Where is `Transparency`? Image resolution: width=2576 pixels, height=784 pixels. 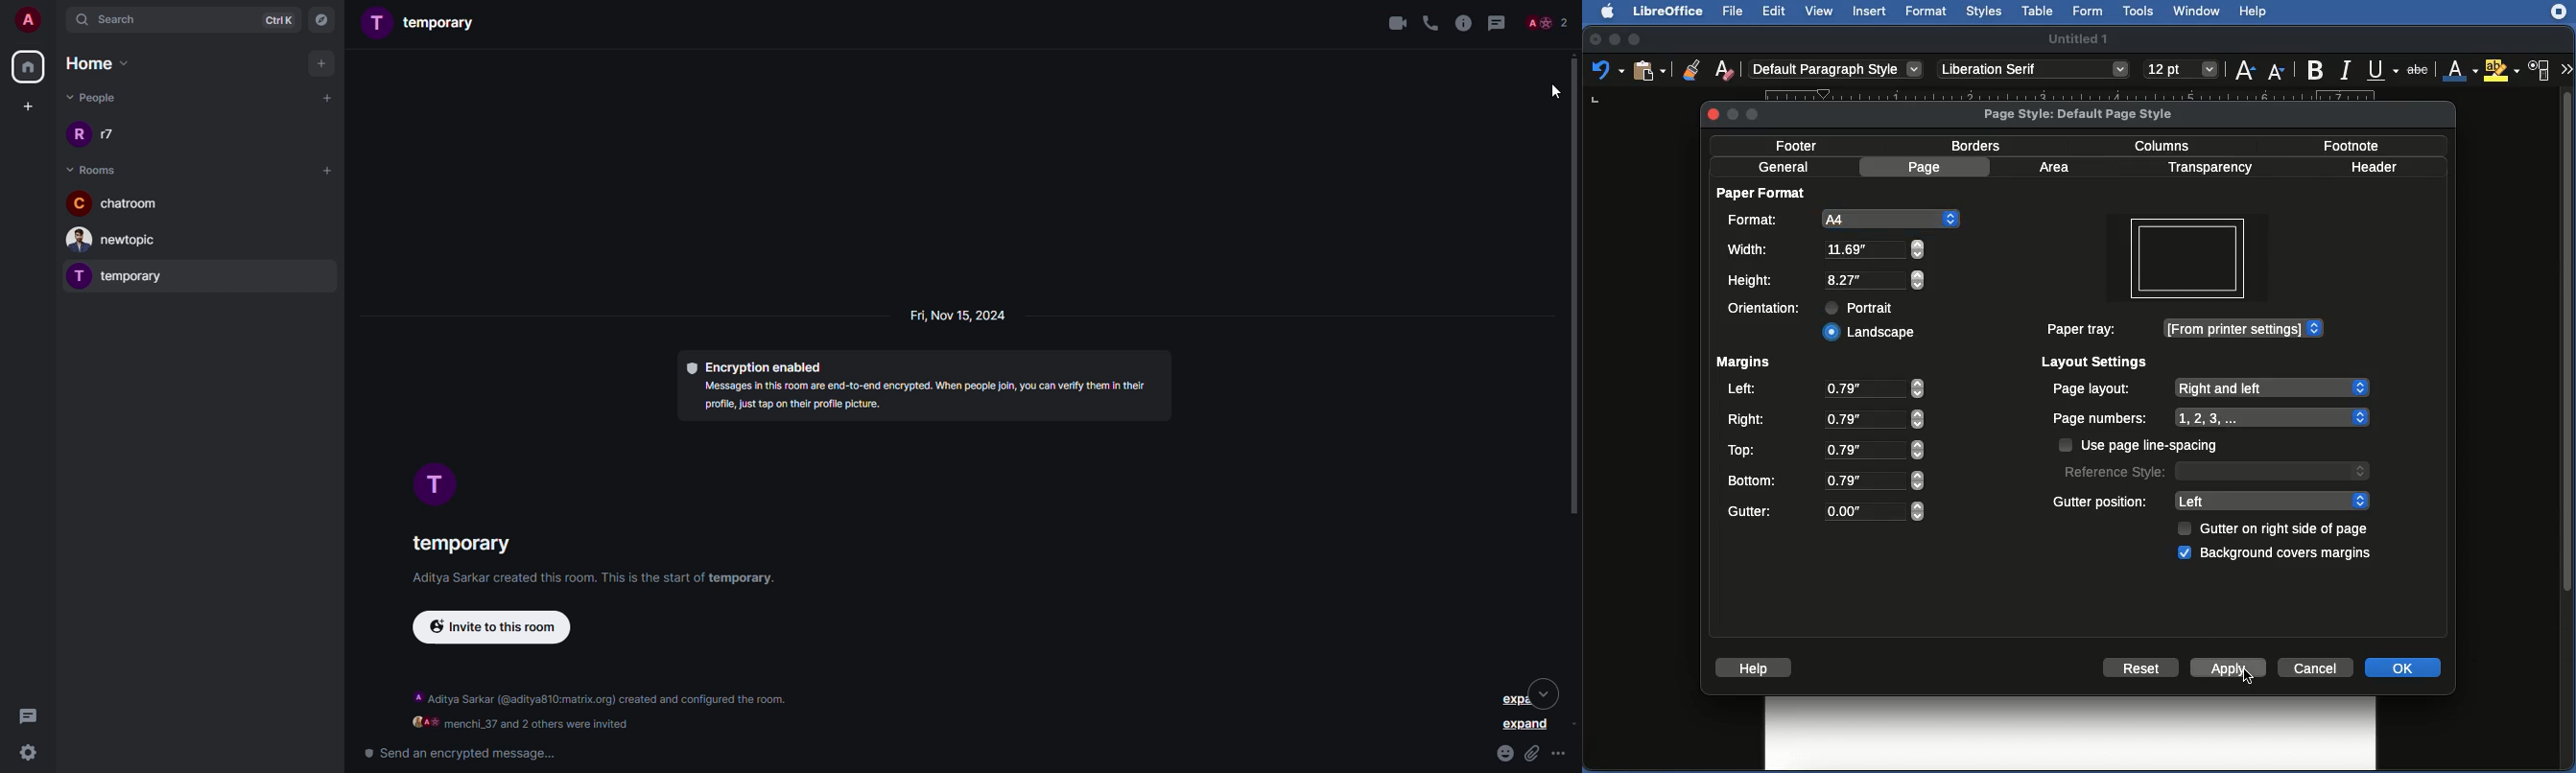 Transparency is located at coordinates (2215, 168).